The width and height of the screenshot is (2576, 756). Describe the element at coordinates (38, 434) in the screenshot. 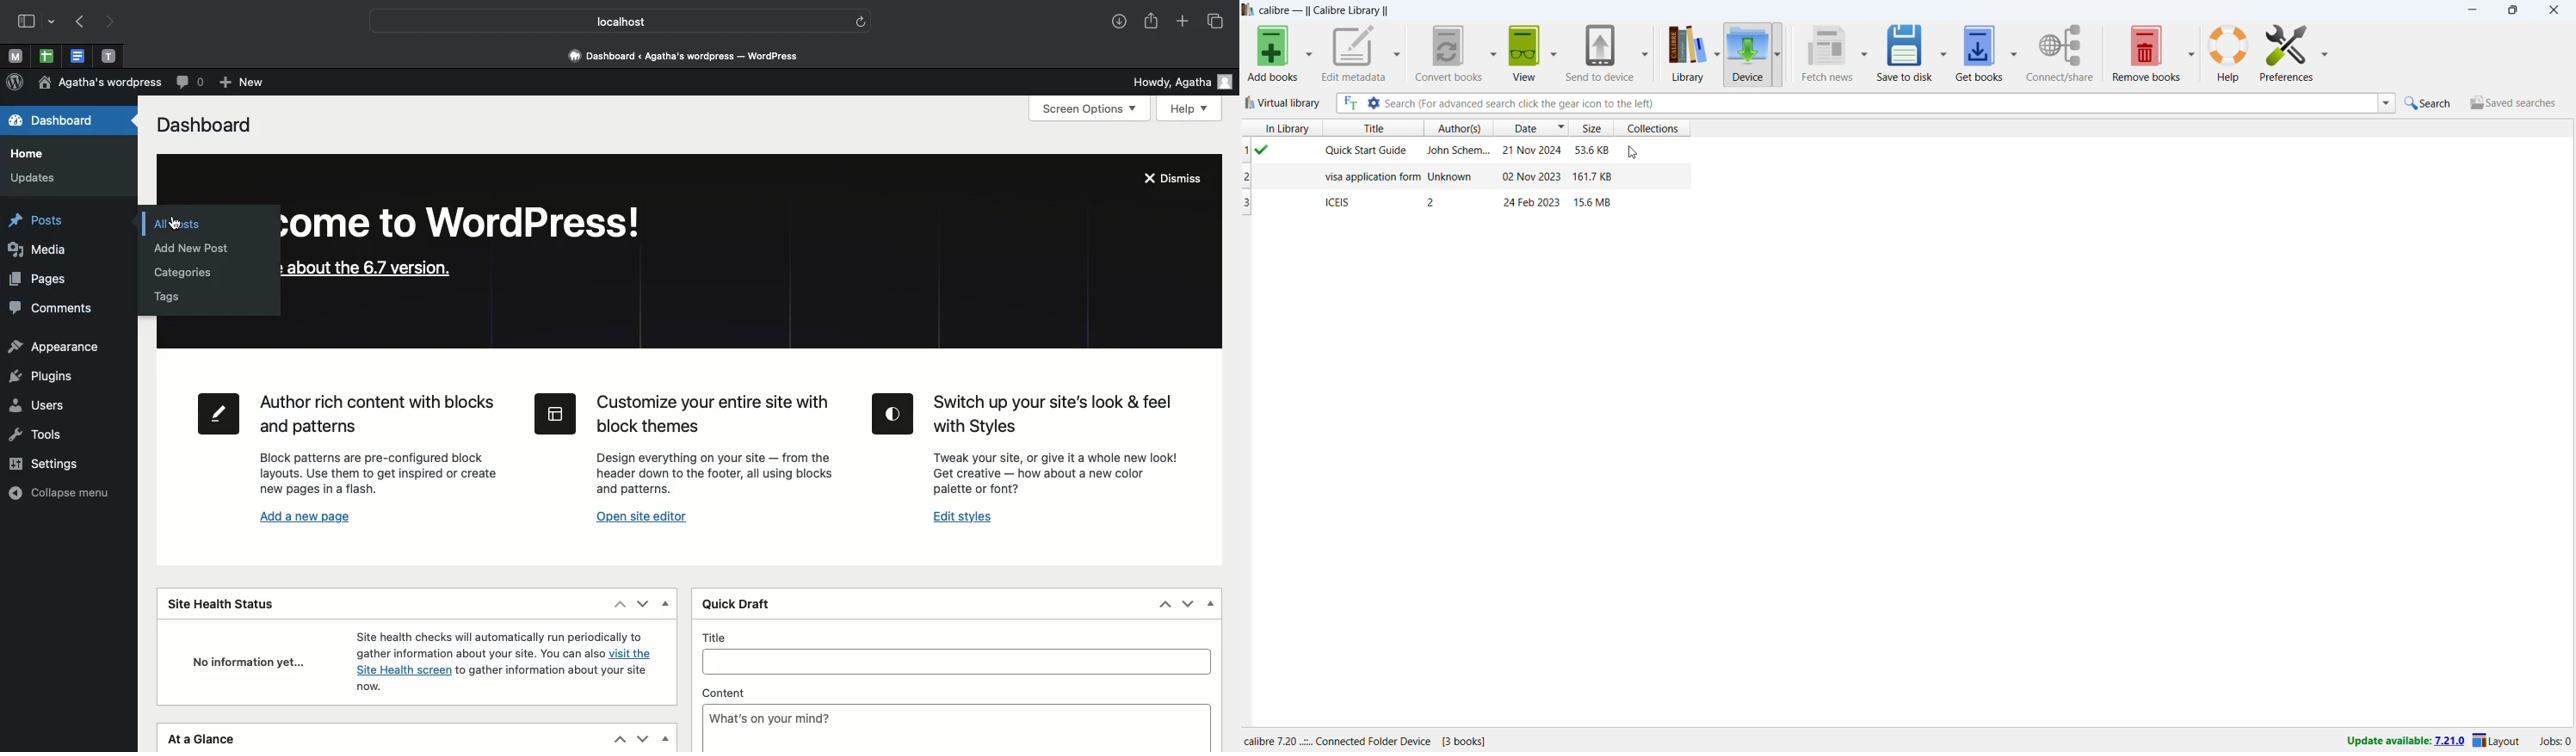

I see `Tools` at that location.